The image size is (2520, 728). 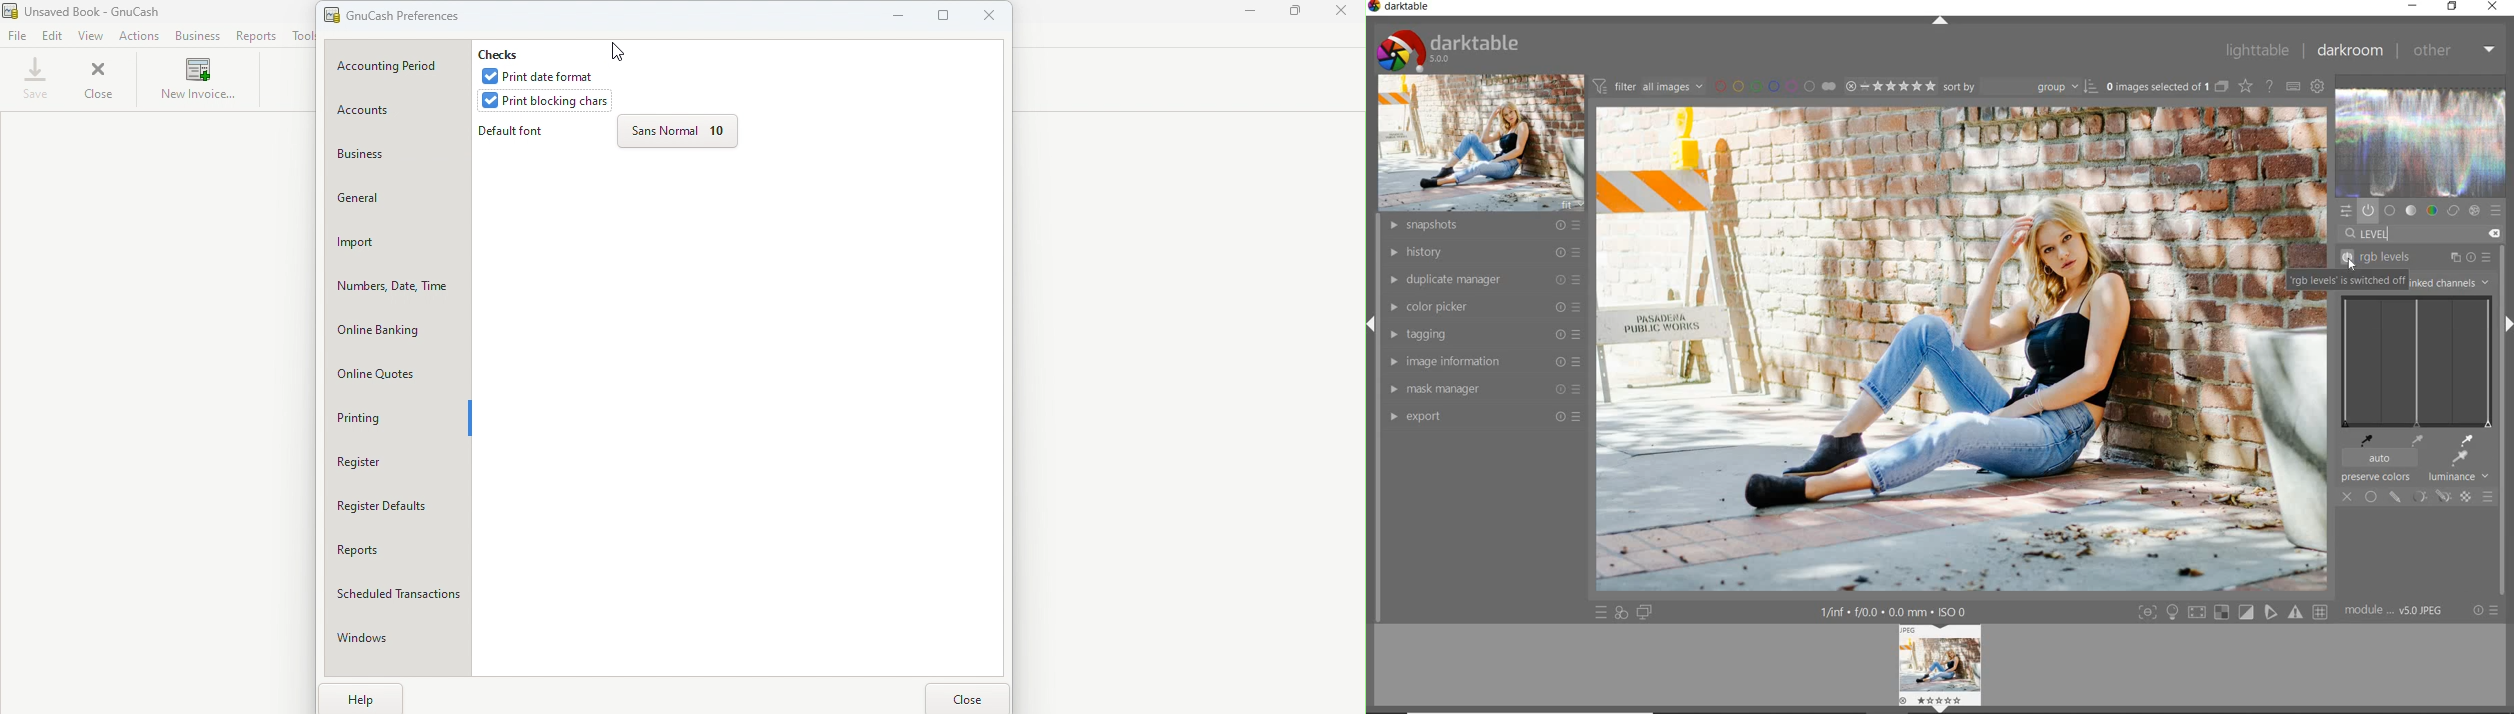 I want to click on level, so click(x=2375, y=233).